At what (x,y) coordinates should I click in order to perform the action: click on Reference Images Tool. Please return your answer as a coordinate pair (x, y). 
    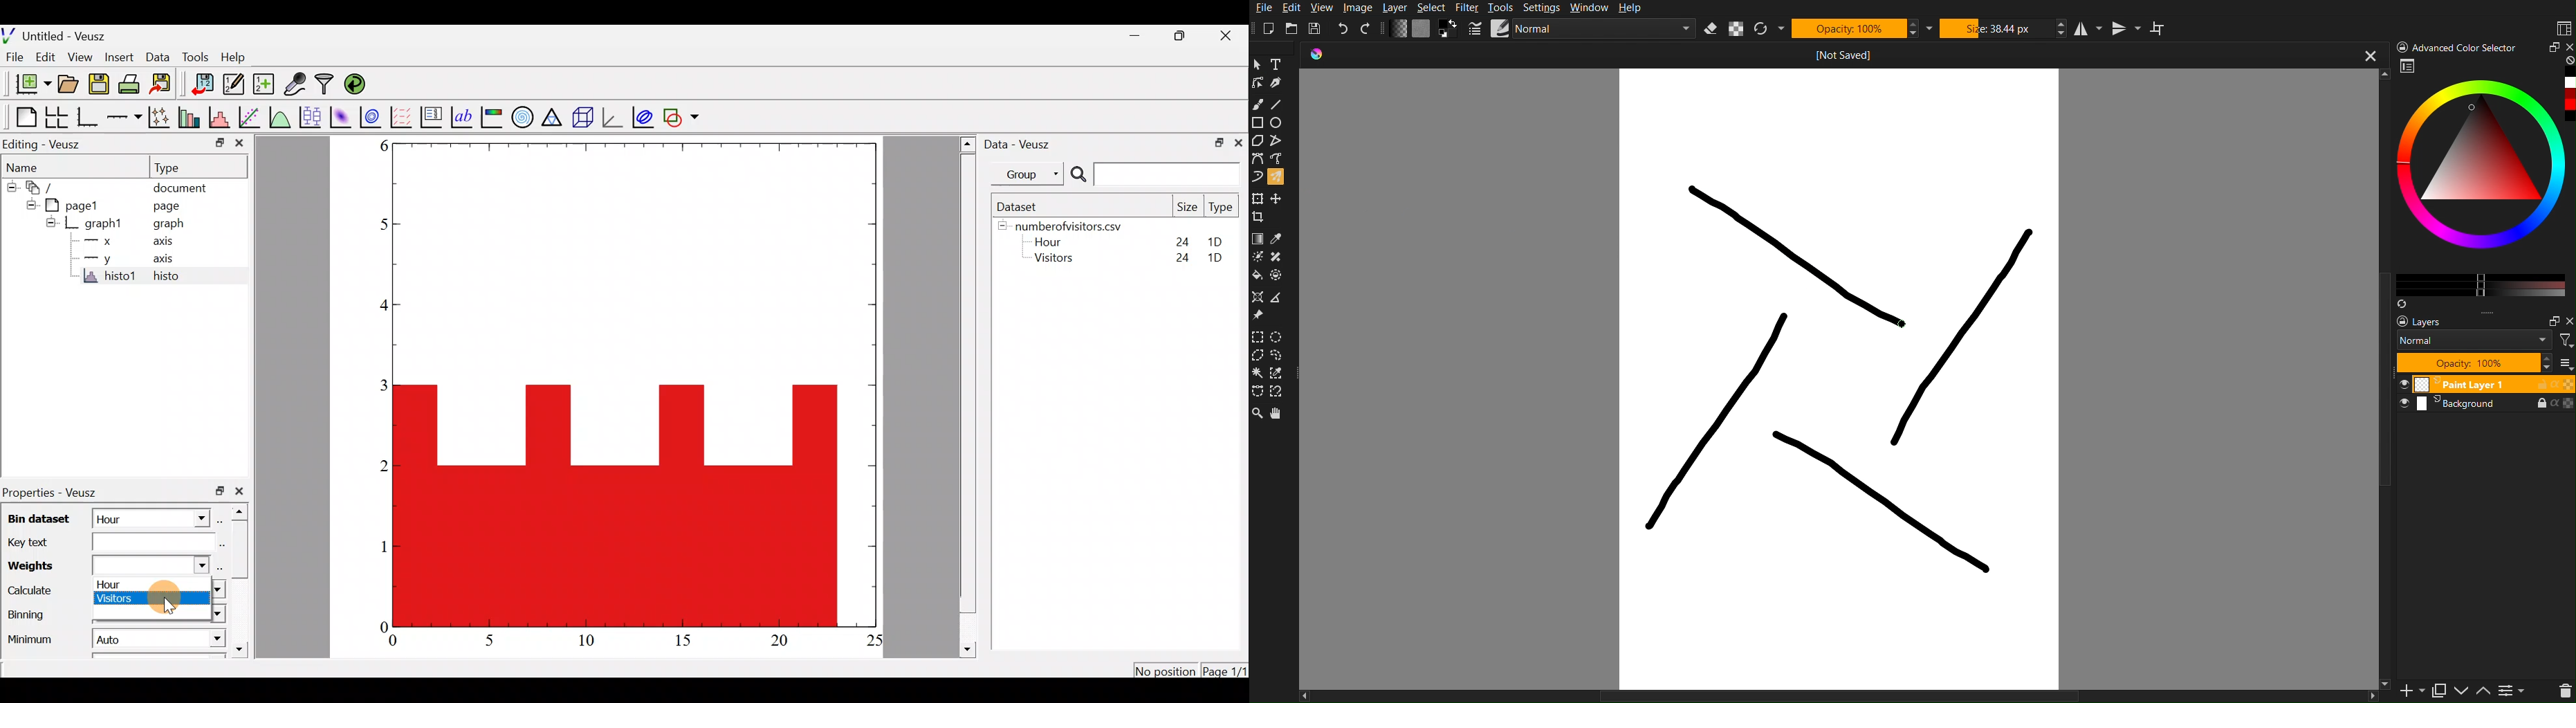
    Looking at the image, I should click on (1259, 316).